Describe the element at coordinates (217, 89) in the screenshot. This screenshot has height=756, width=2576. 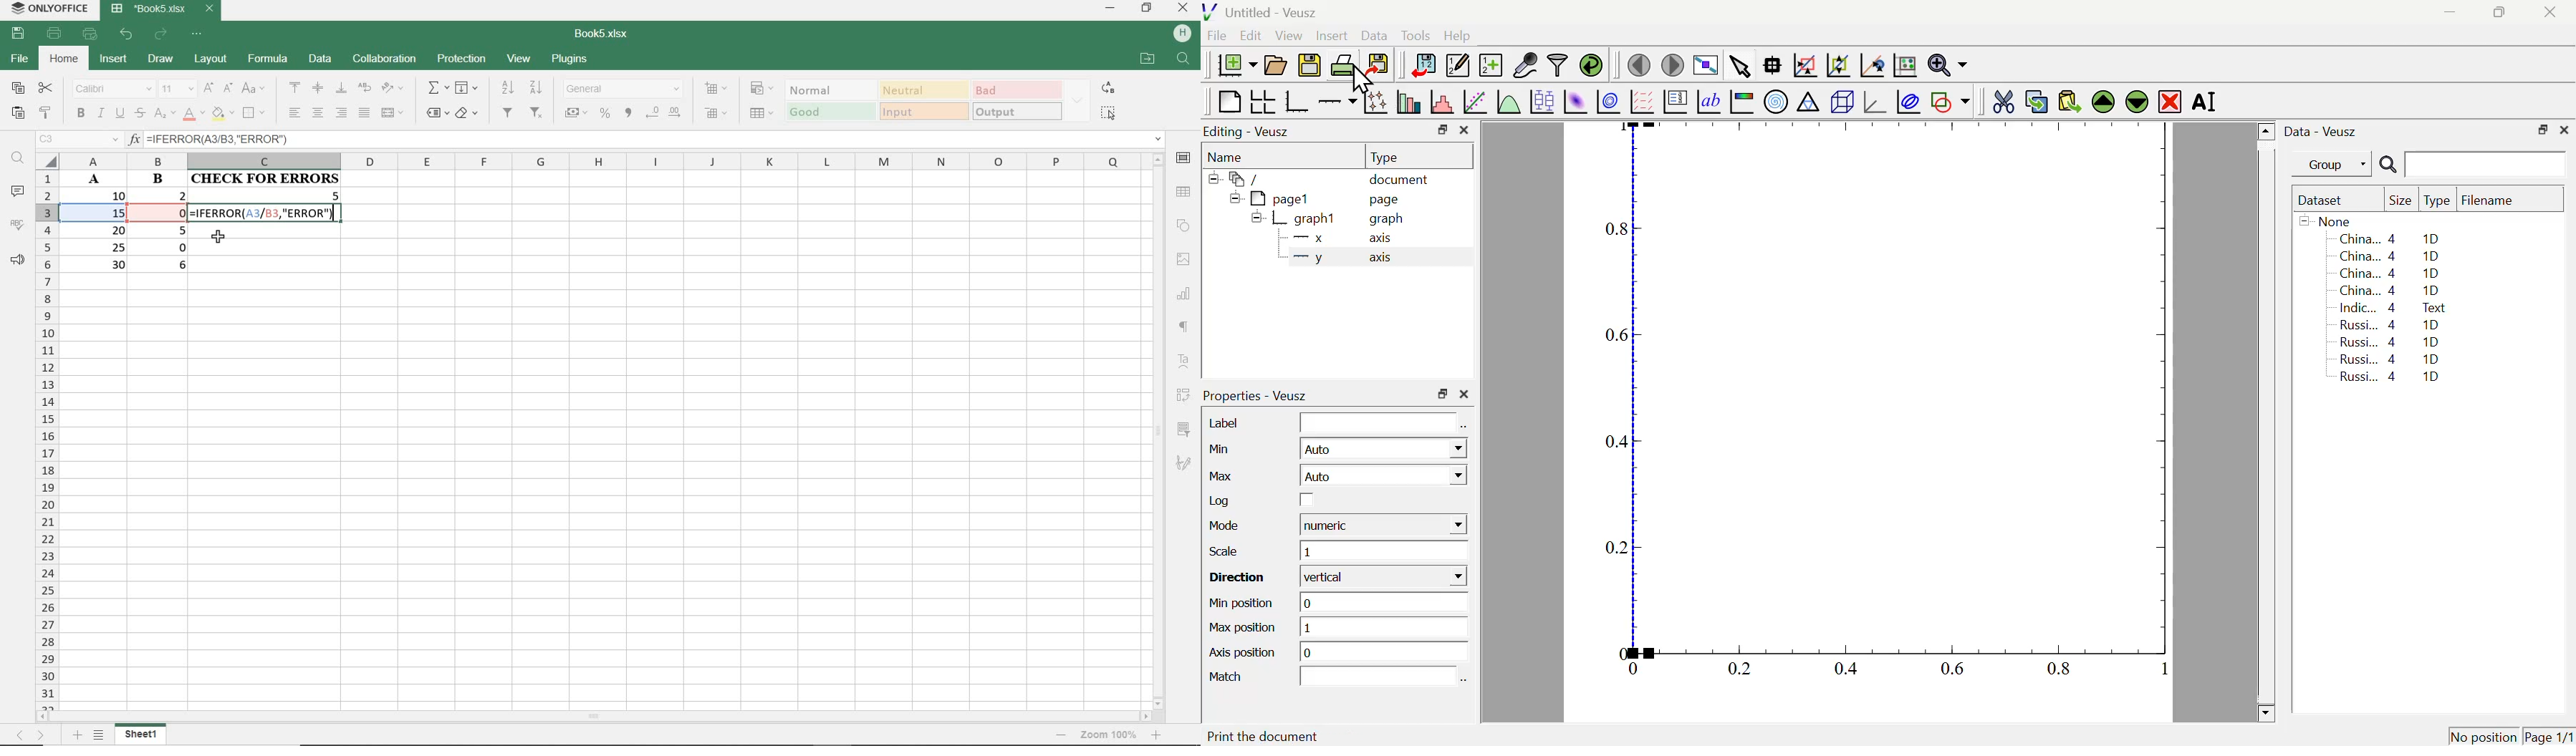
I see `INCREMENT OR DECREMENT FONT SIZE` at that location.